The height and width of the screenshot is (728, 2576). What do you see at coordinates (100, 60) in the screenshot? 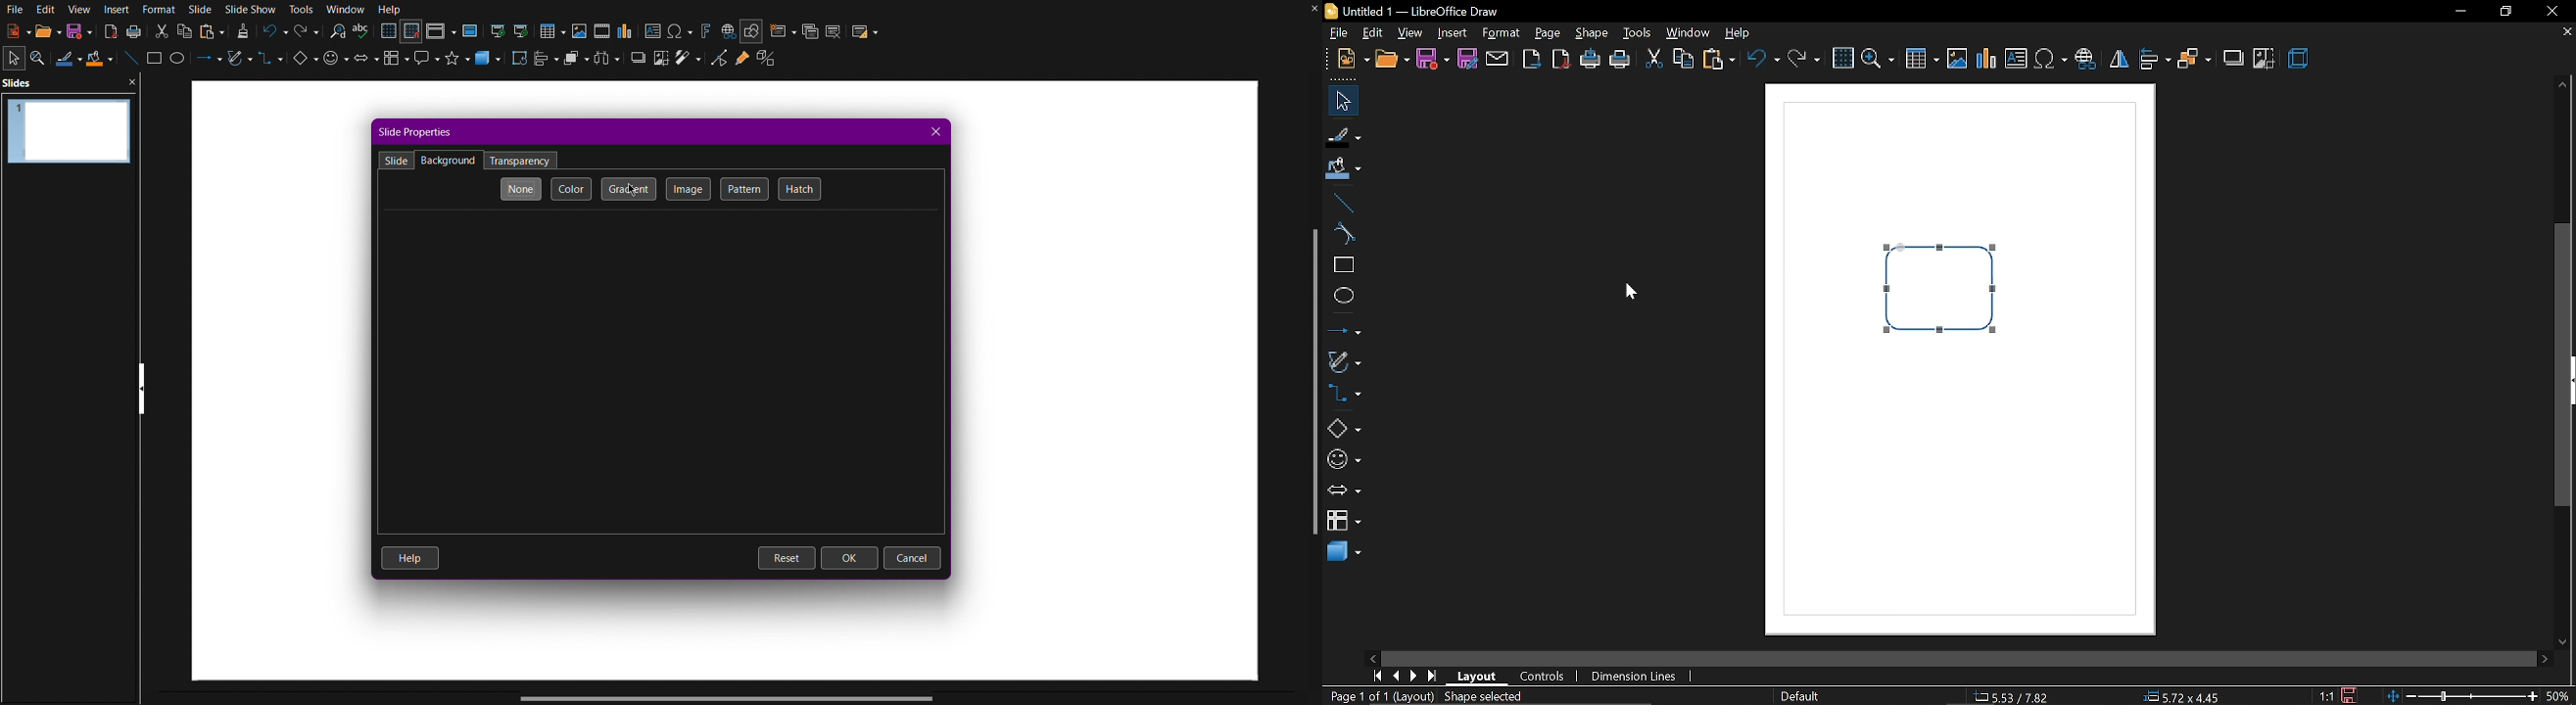
I see `Fill Color` at bounding box center [100, 60].